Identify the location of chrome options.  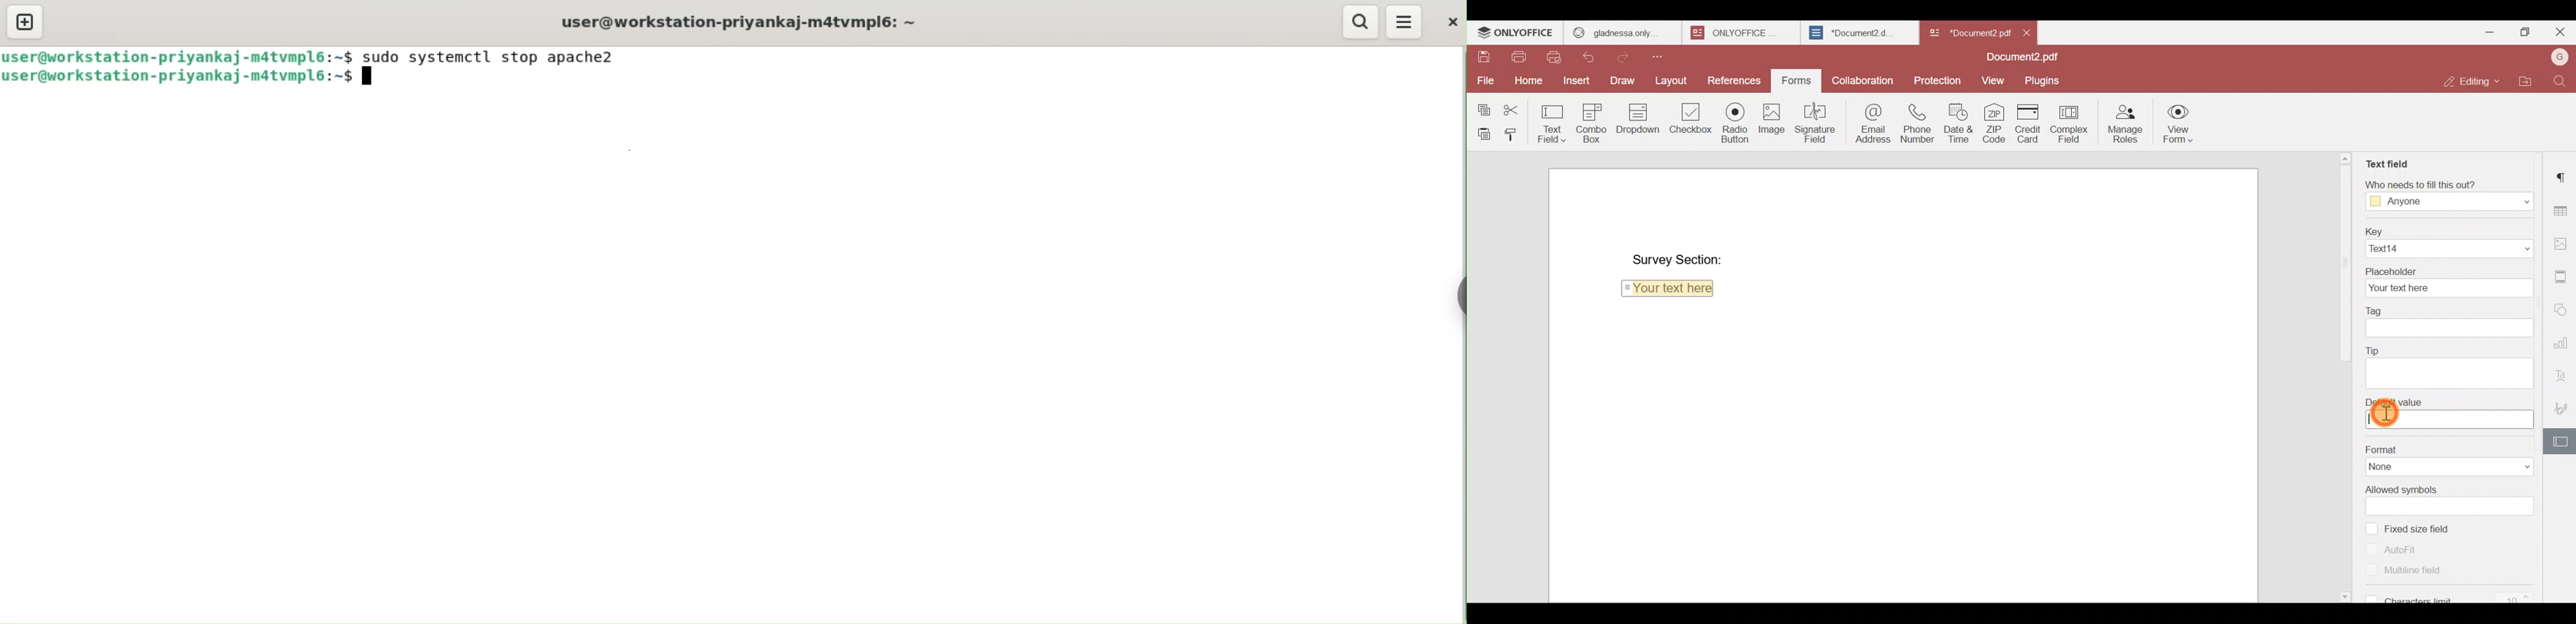
(1449, 299).